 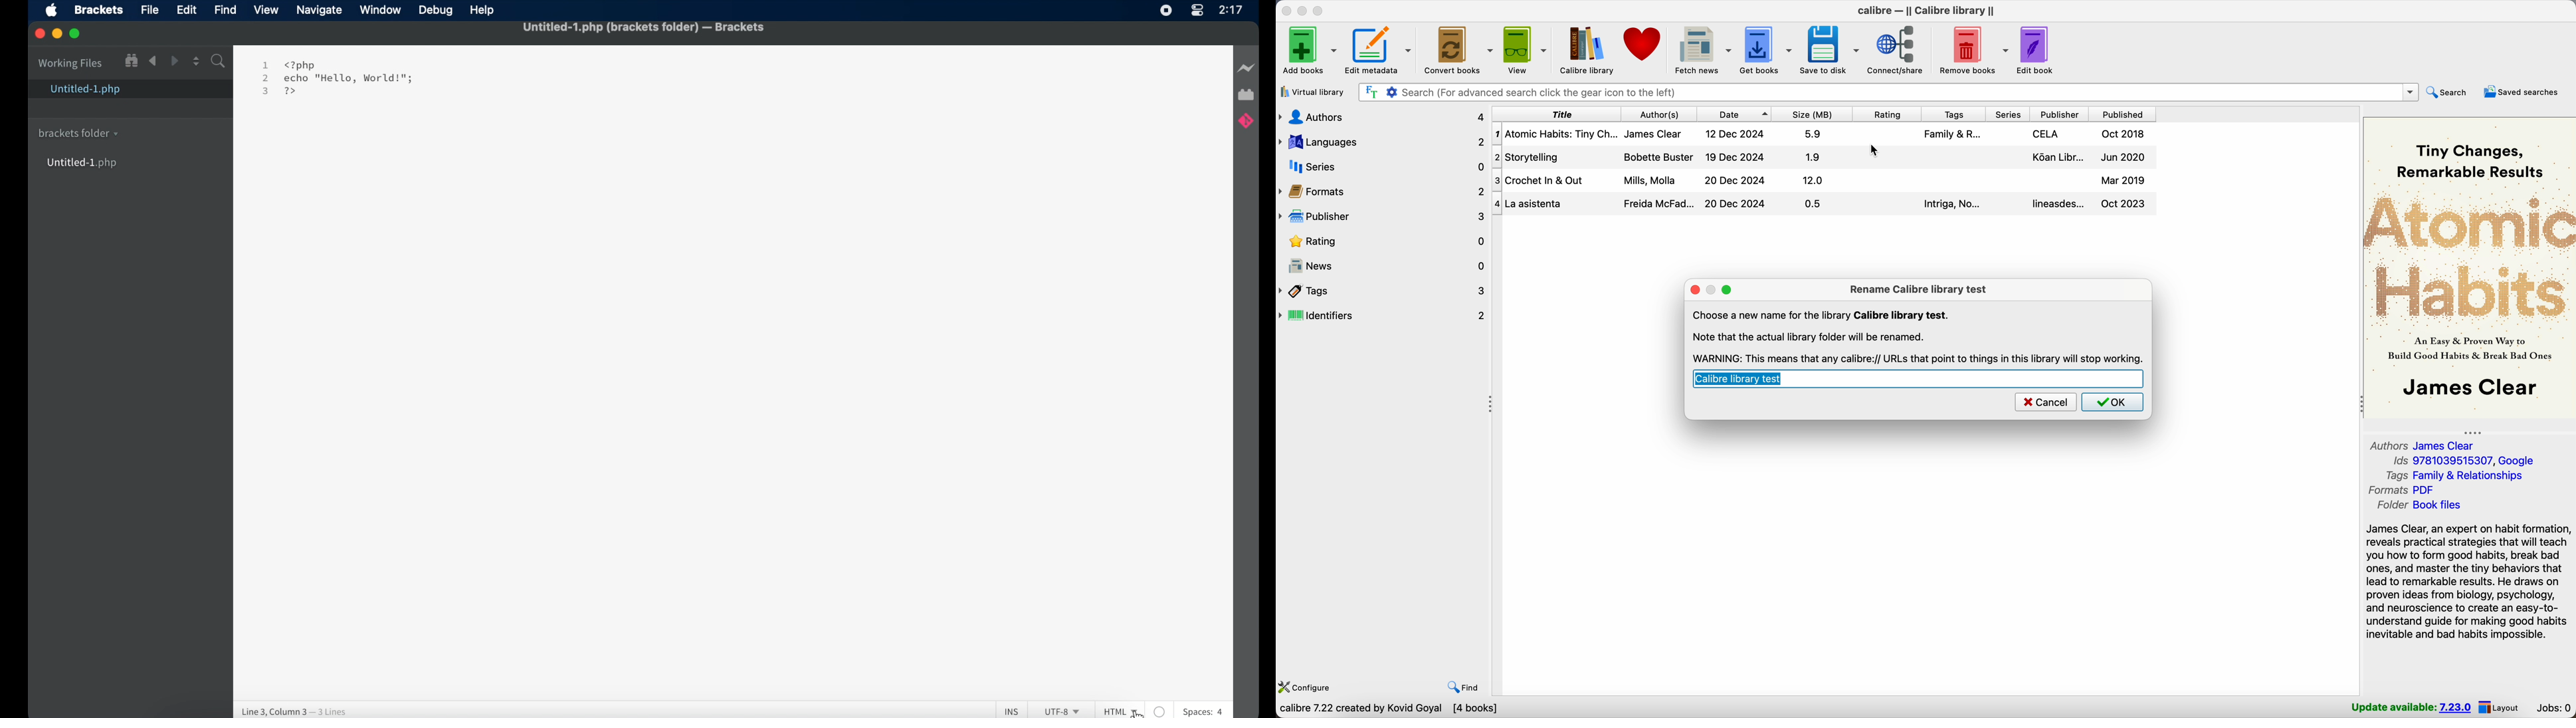 I want to click on view, so click(x=266, y=11).